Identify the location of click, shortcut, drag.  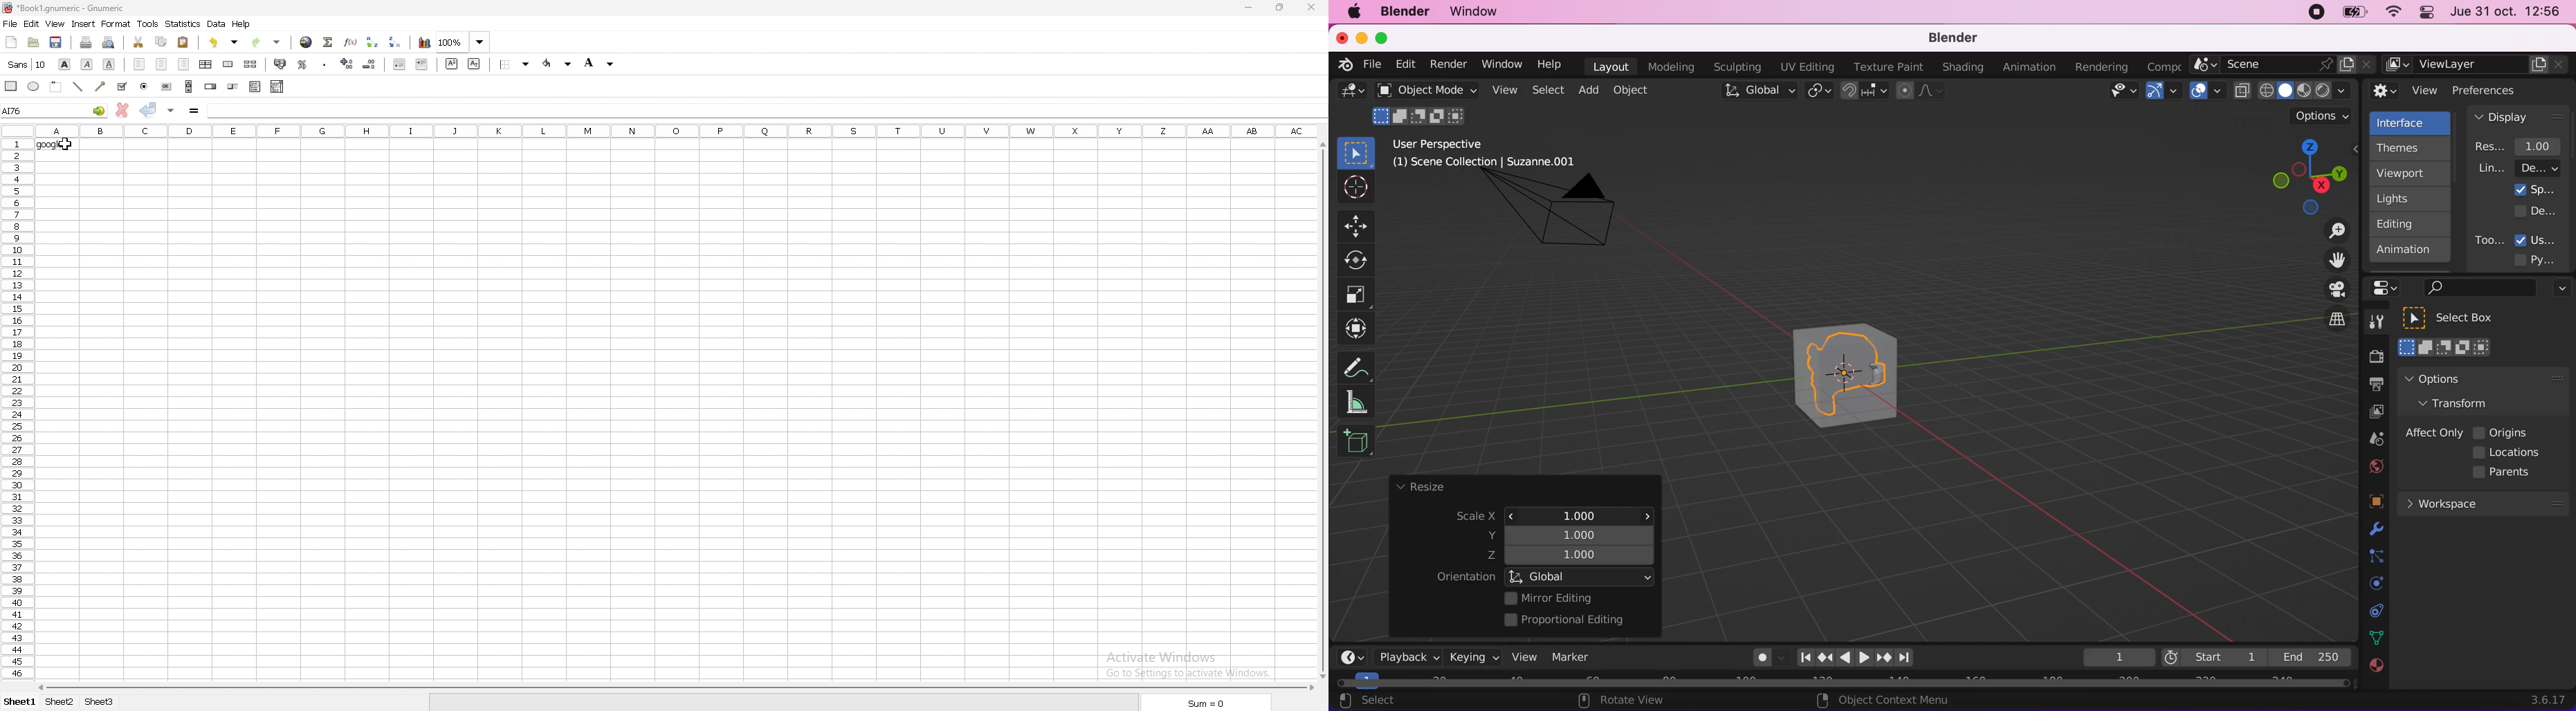
(2307, 176).